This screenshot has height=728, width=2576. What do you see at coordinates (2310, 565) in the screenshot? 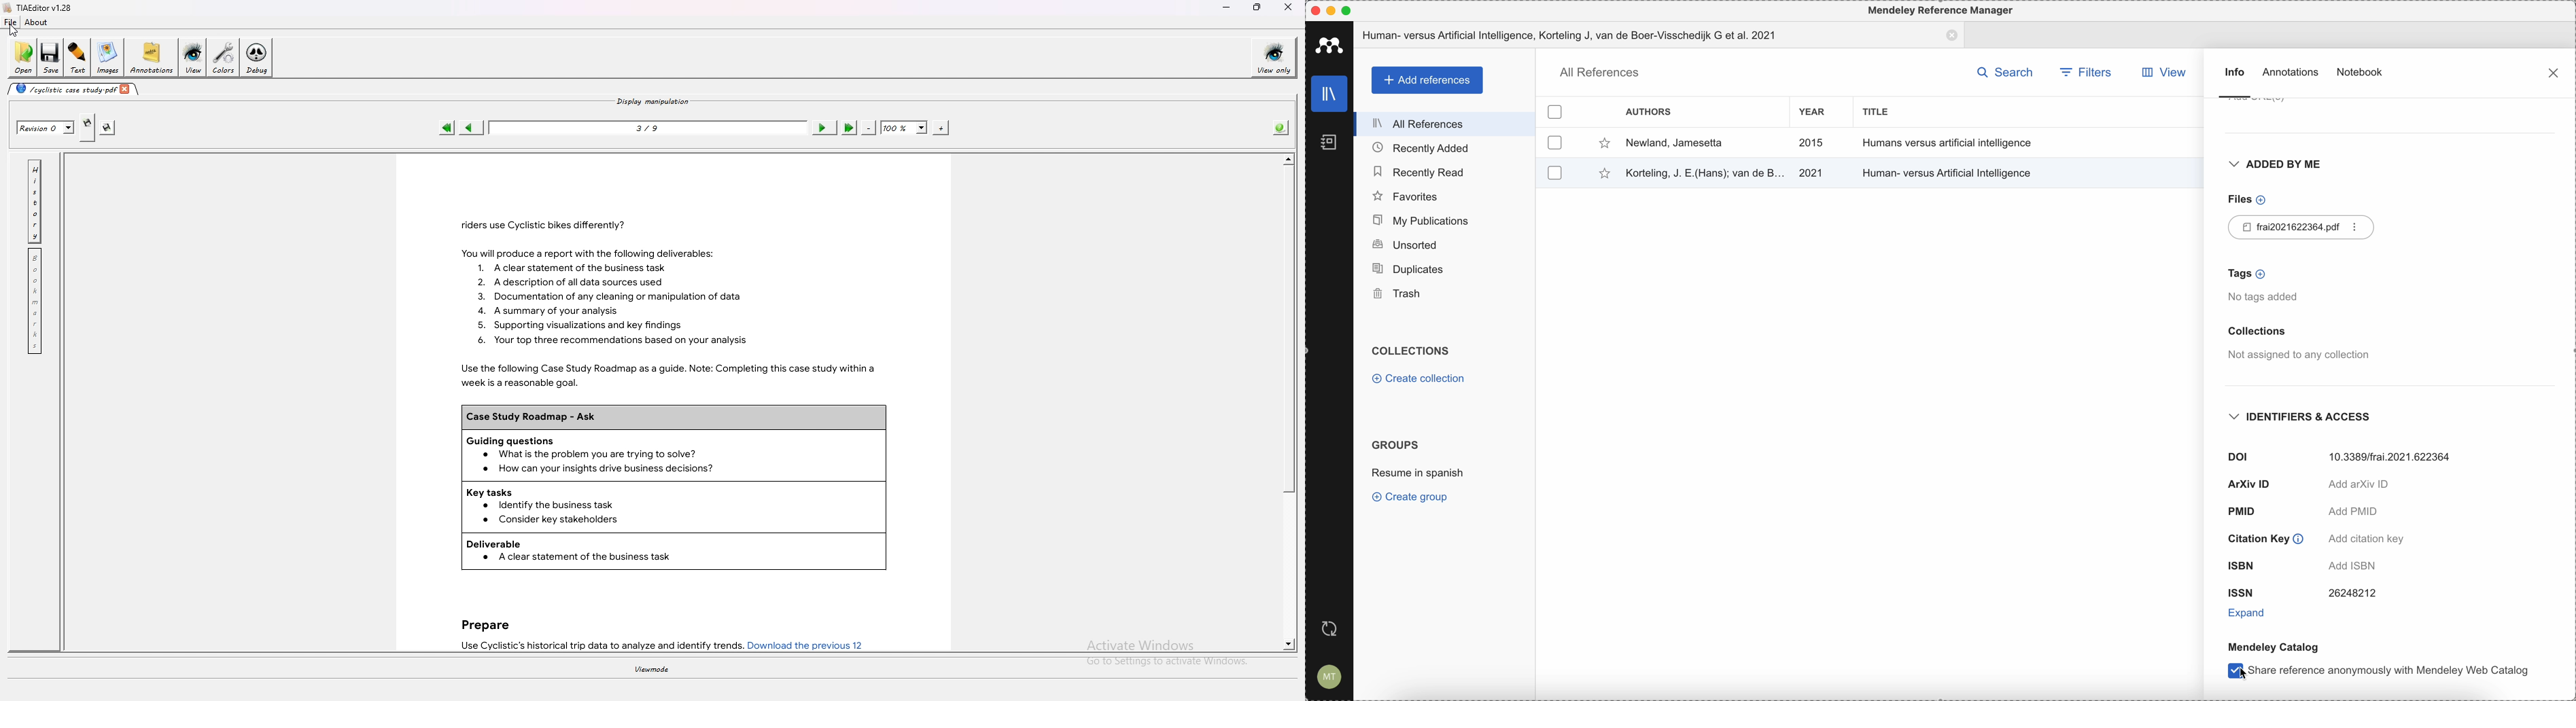
I see `ISBN add ISBN` at bounding box center [2310, 565].